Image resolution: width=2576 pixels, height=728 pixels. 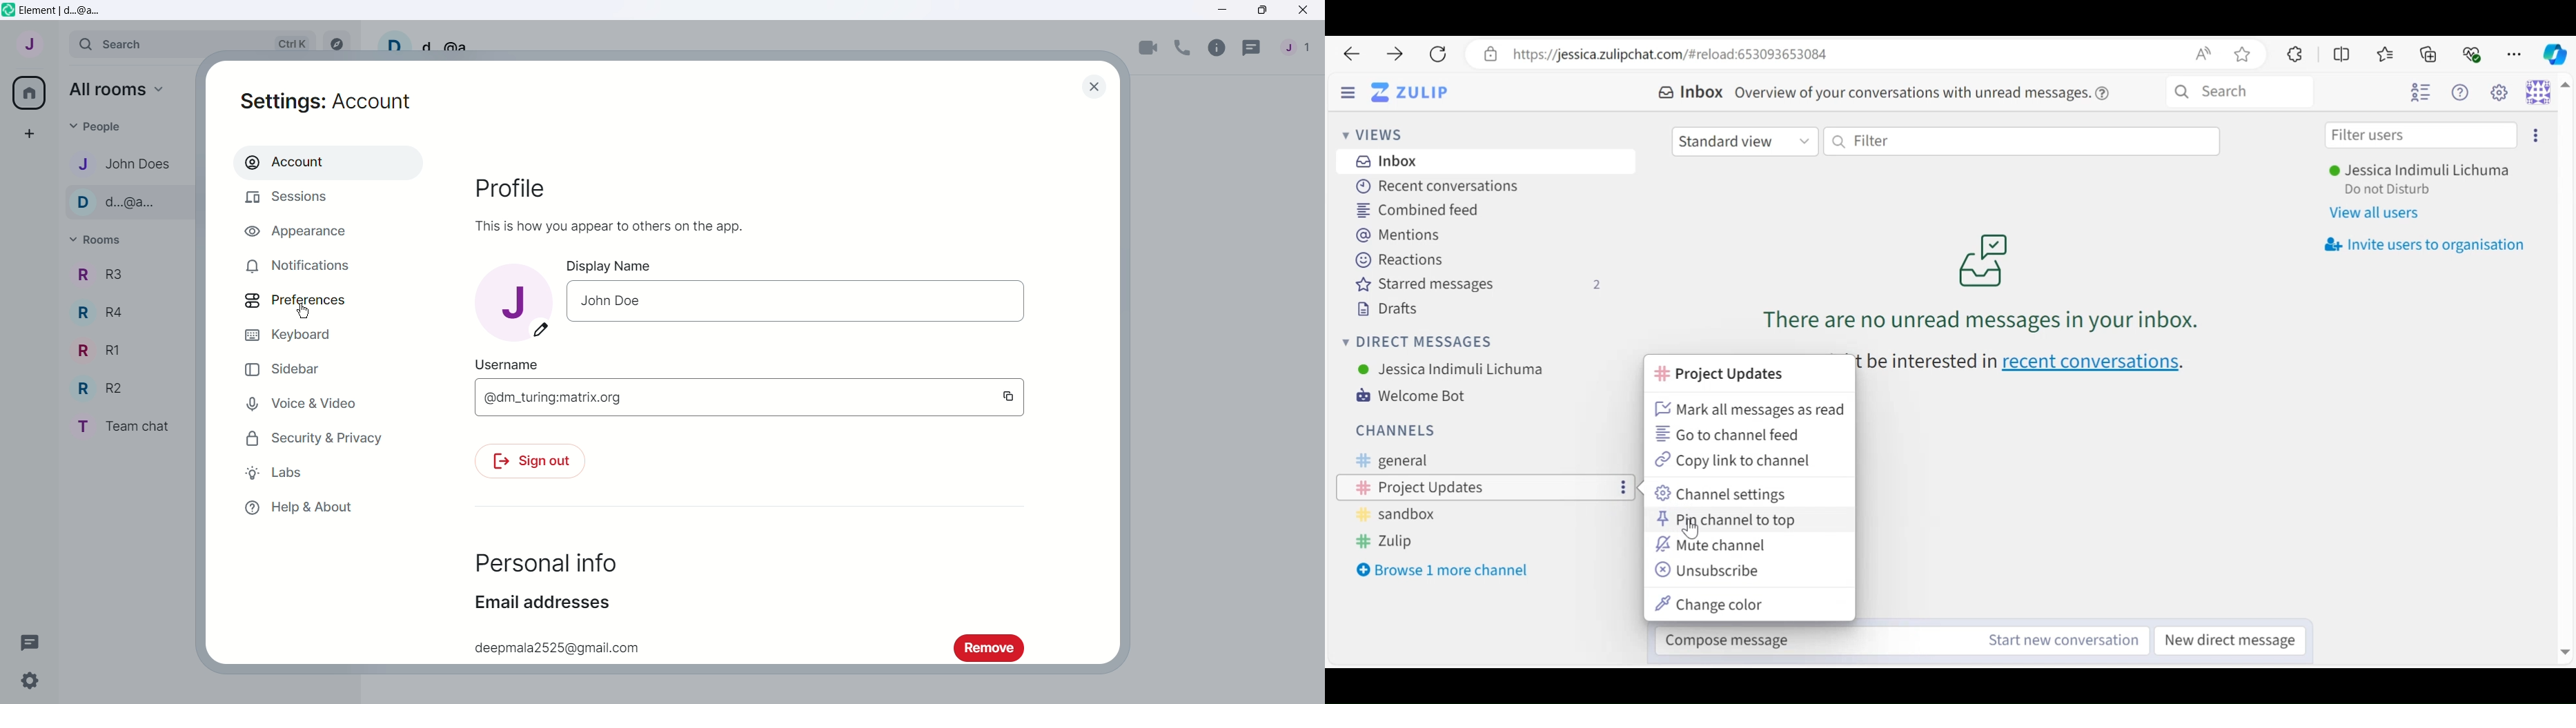 I want to click on Invite users to organisation, so click(x=2424, y=245).